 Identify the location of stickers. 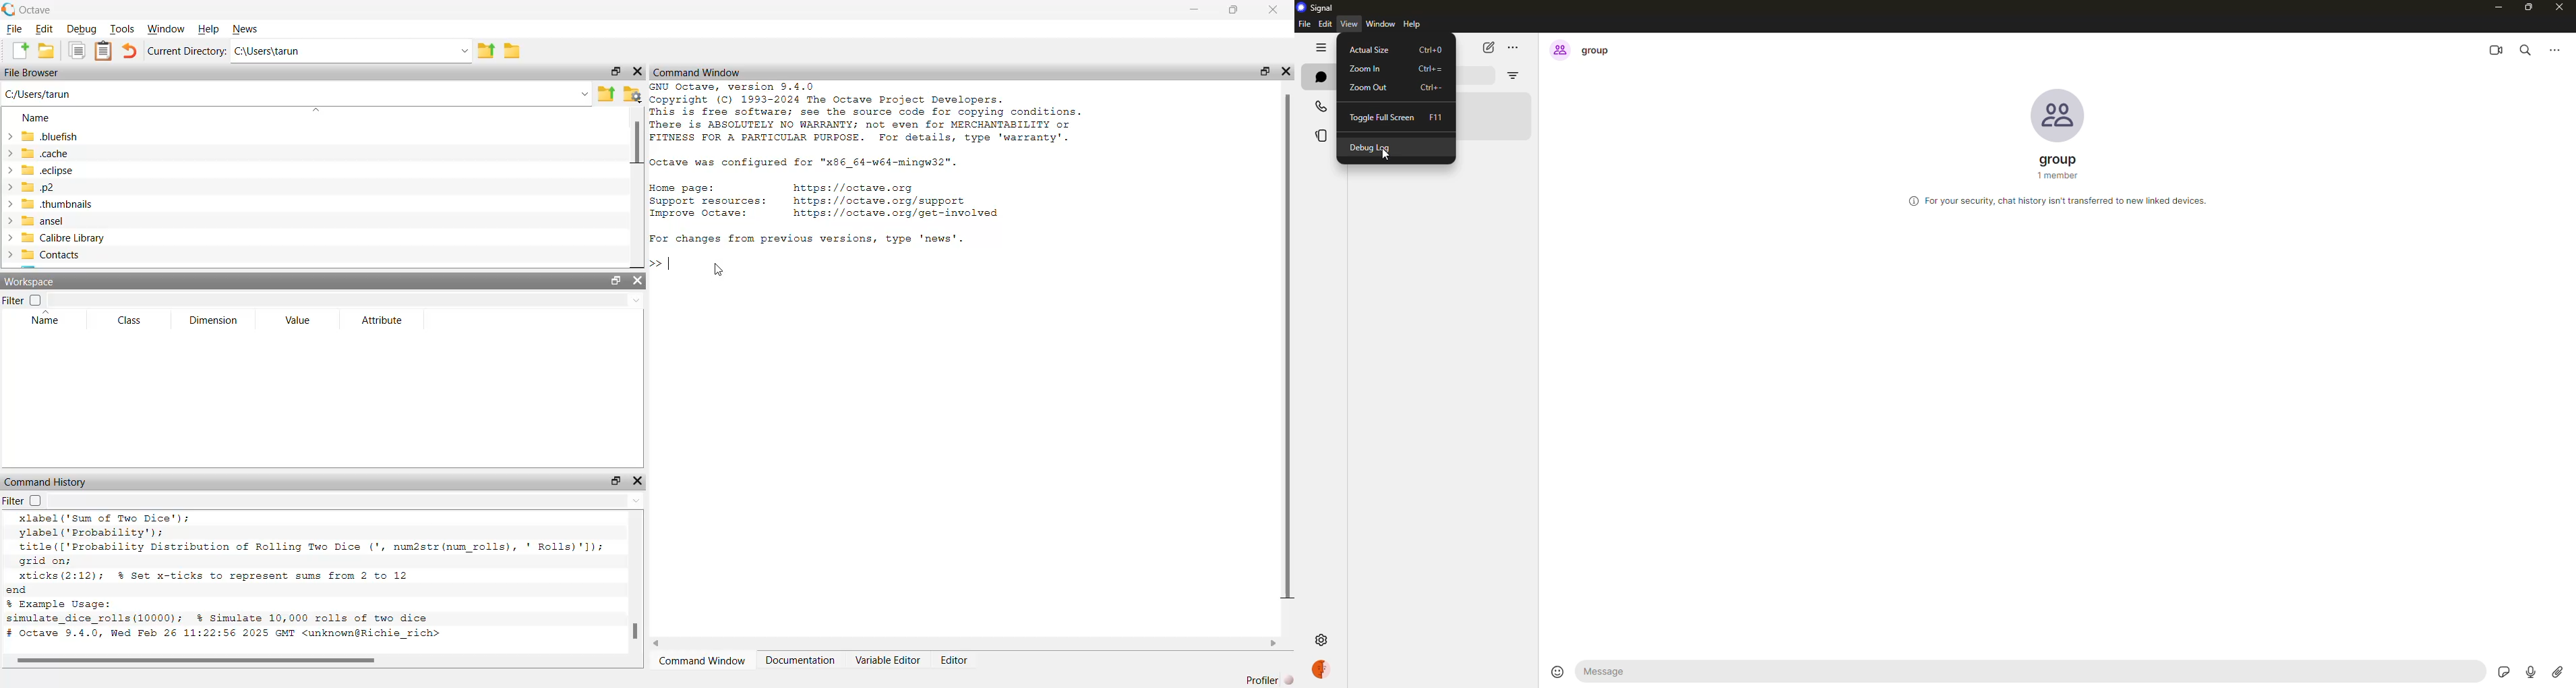
(2506, 671).